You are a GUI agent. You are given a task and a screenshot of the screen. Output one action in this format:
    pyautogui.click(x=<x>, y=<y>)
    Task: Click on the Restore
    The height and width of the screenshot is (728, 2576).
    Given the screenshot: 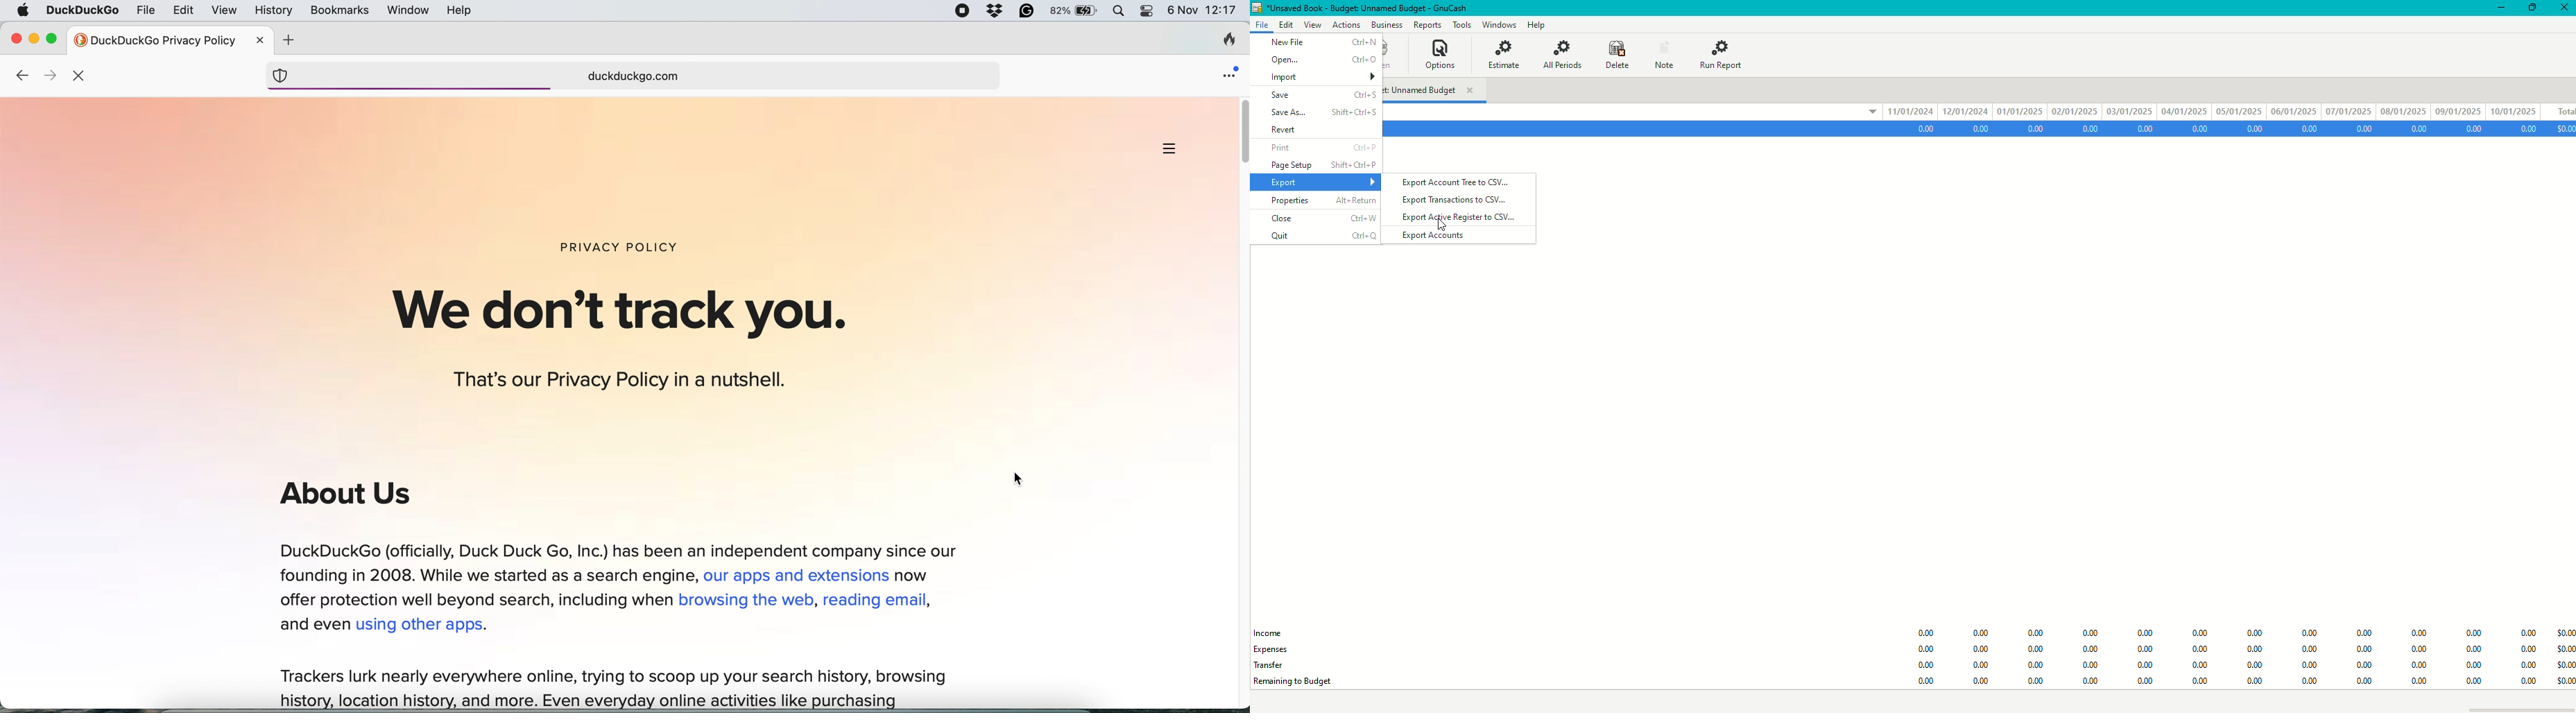 What is the action you would take?
    pyautogui.click(x=2534, y=9)
    